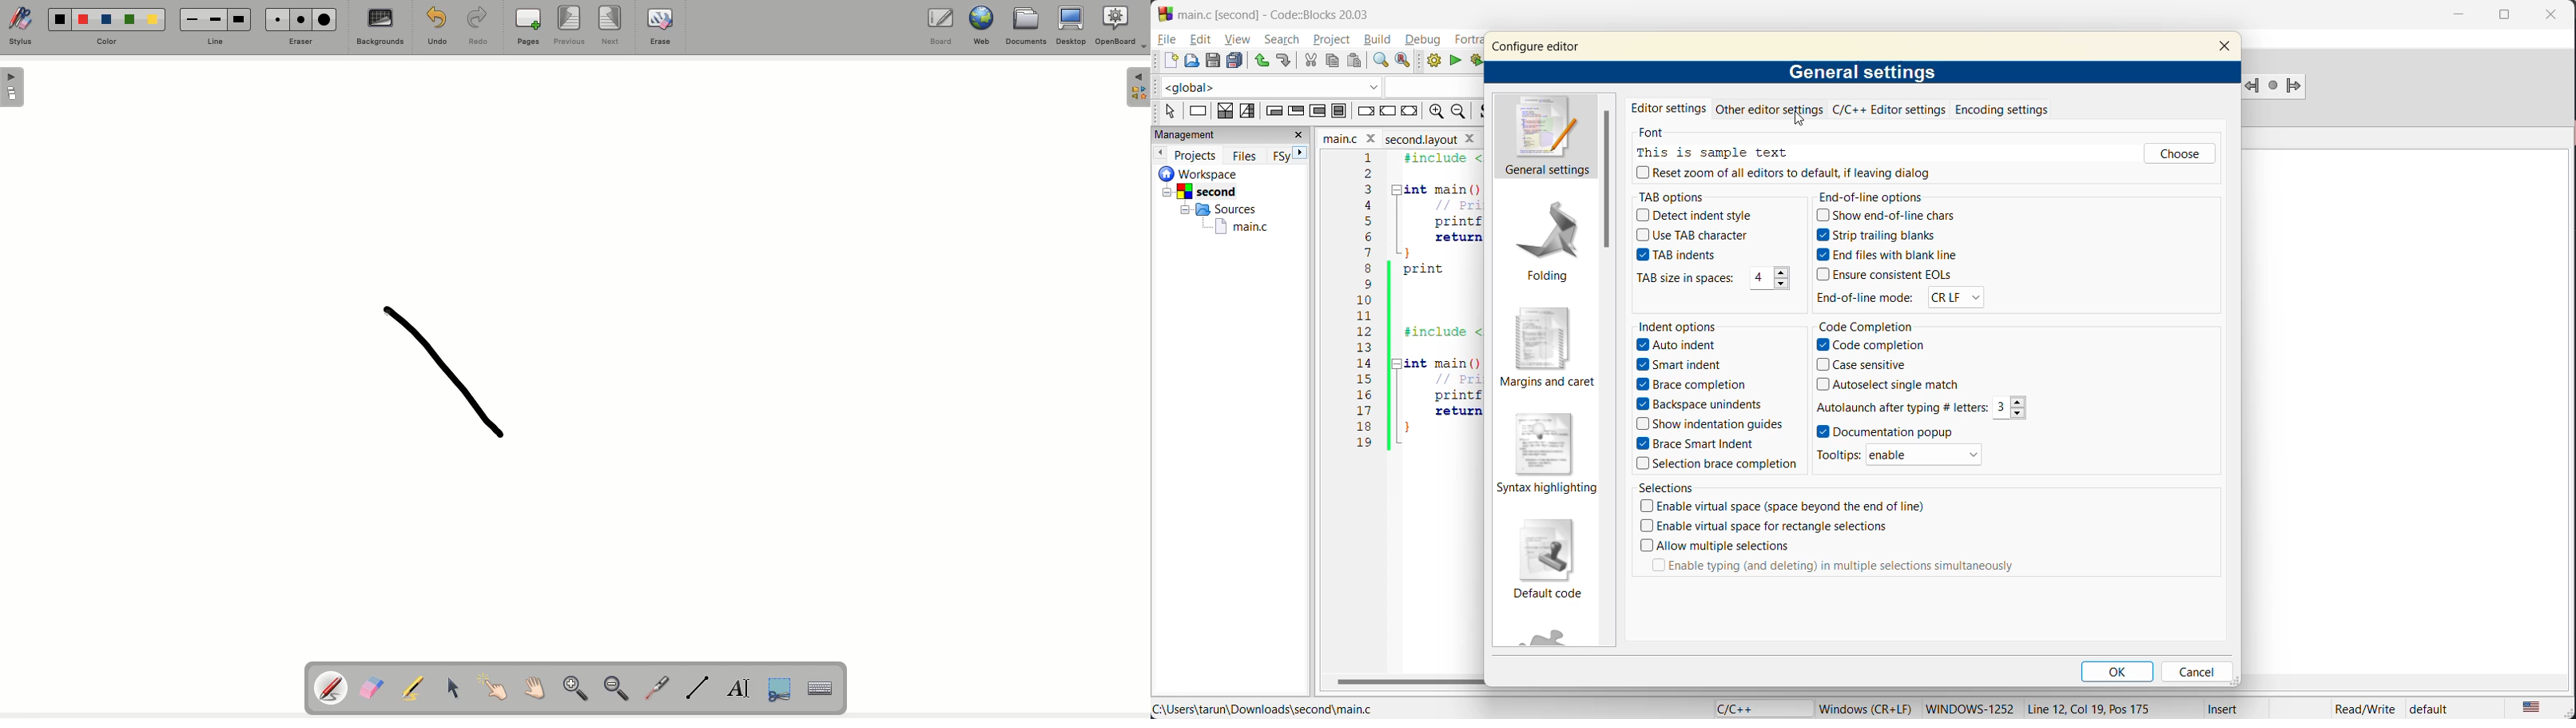  I want to click on entry condition loop, so click(1273, 112).